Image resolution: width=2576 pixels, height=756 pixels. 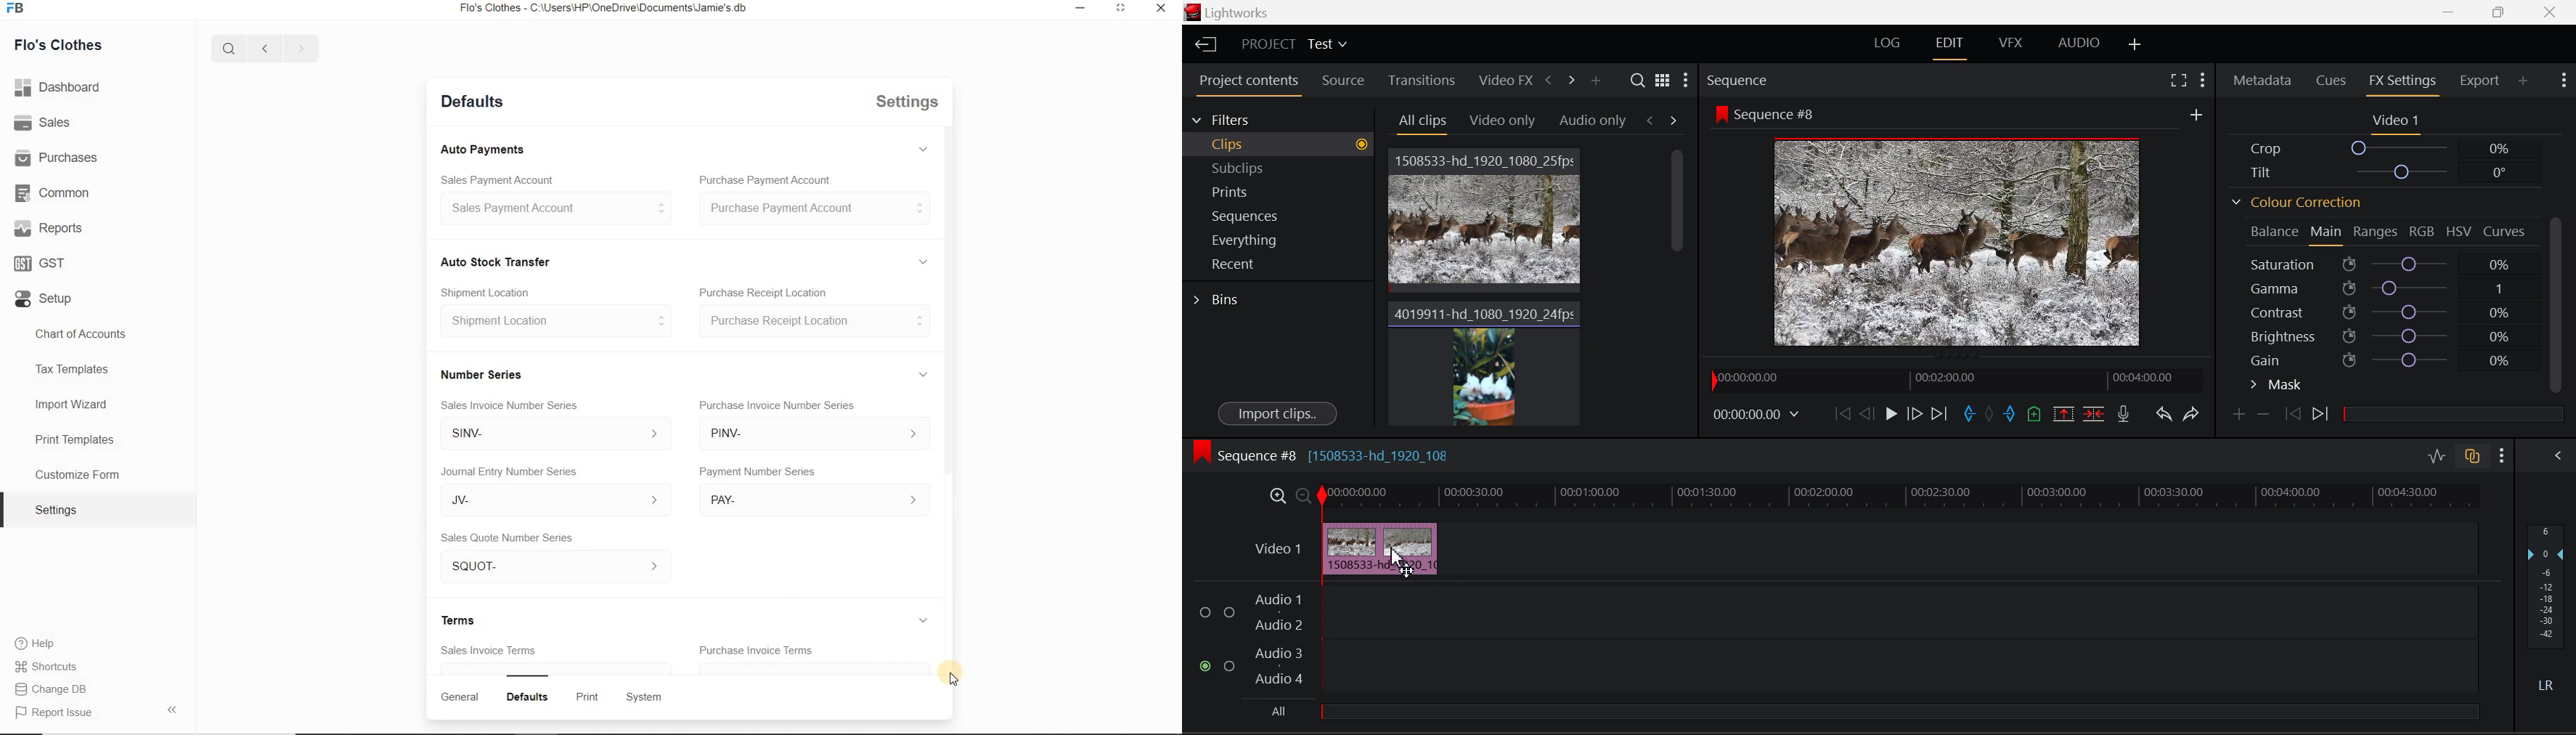 What do you see at coordinates (496, 178) in the screenshot?
I see `Sales Payment Account` at bounding box center [496, 178].